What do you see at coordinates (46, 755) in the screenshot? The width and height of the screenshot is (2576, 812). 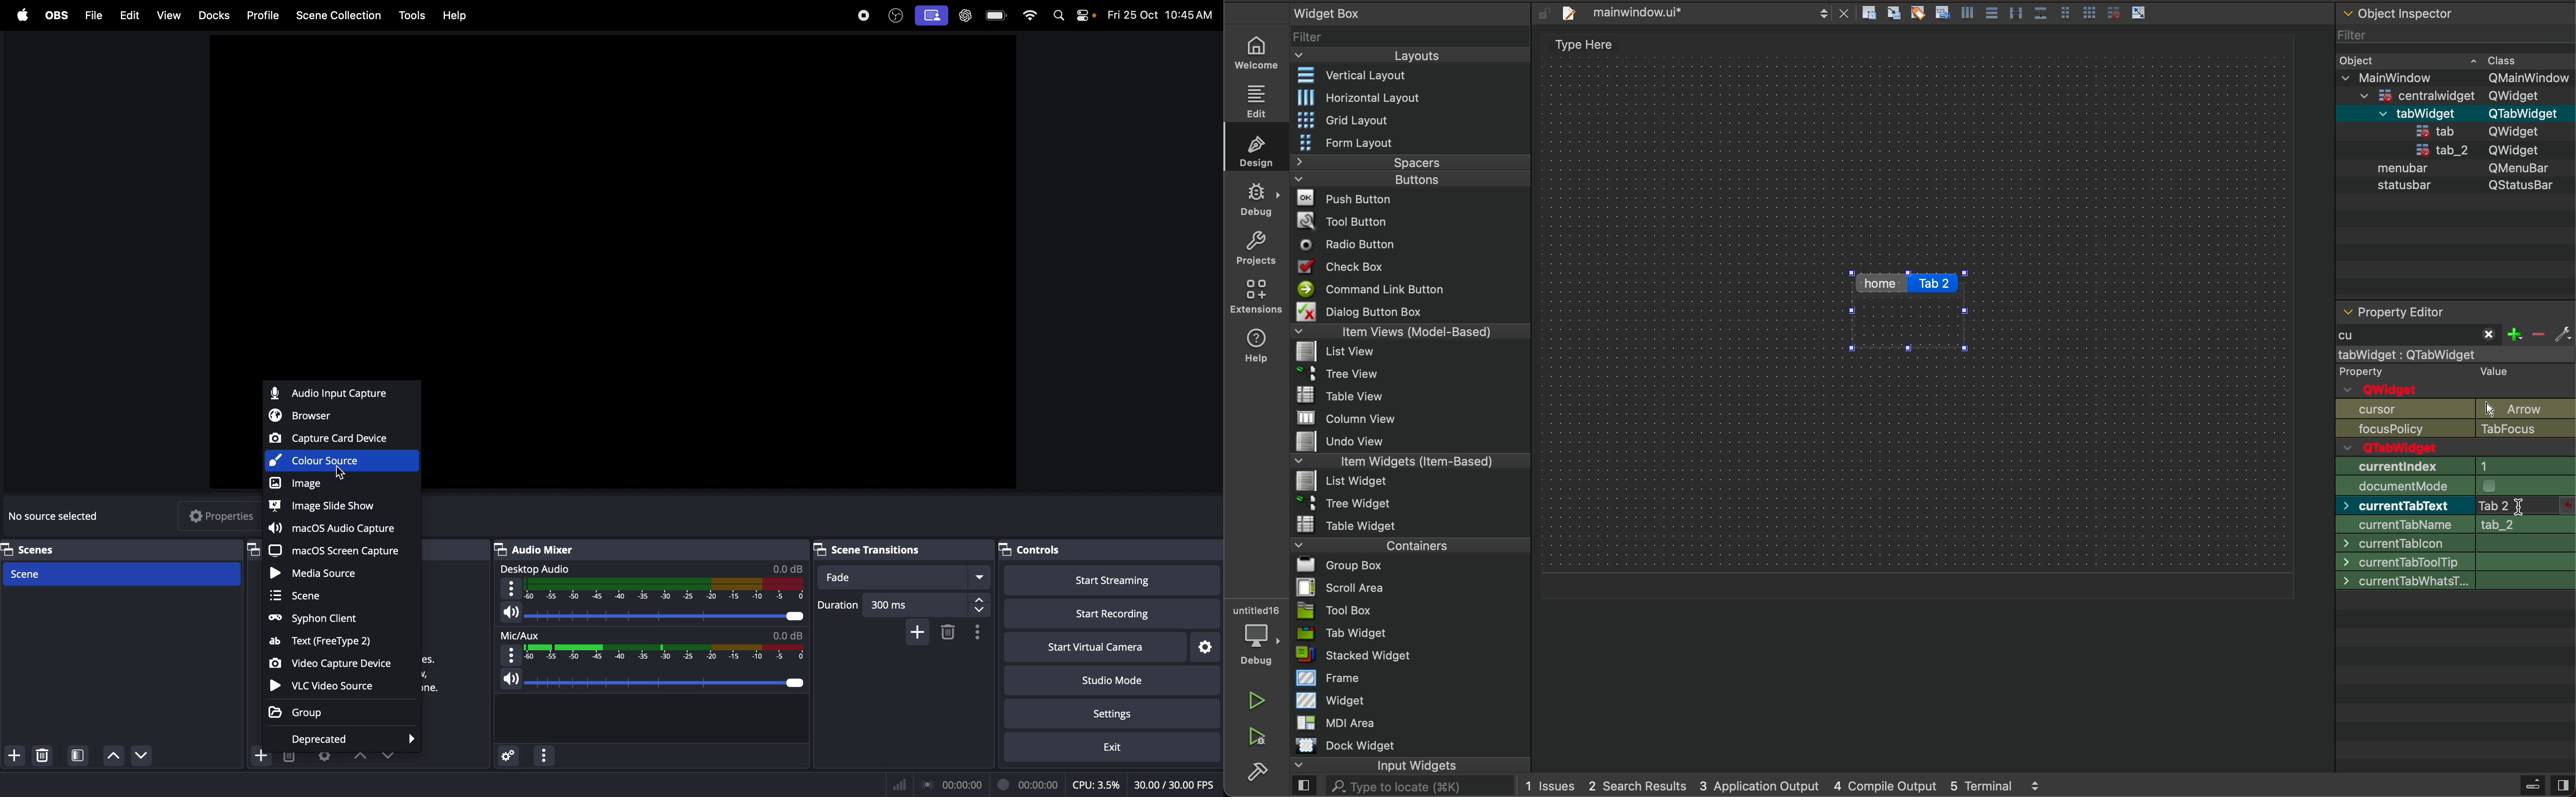 I see `delete` at bounding box center [46, 755].